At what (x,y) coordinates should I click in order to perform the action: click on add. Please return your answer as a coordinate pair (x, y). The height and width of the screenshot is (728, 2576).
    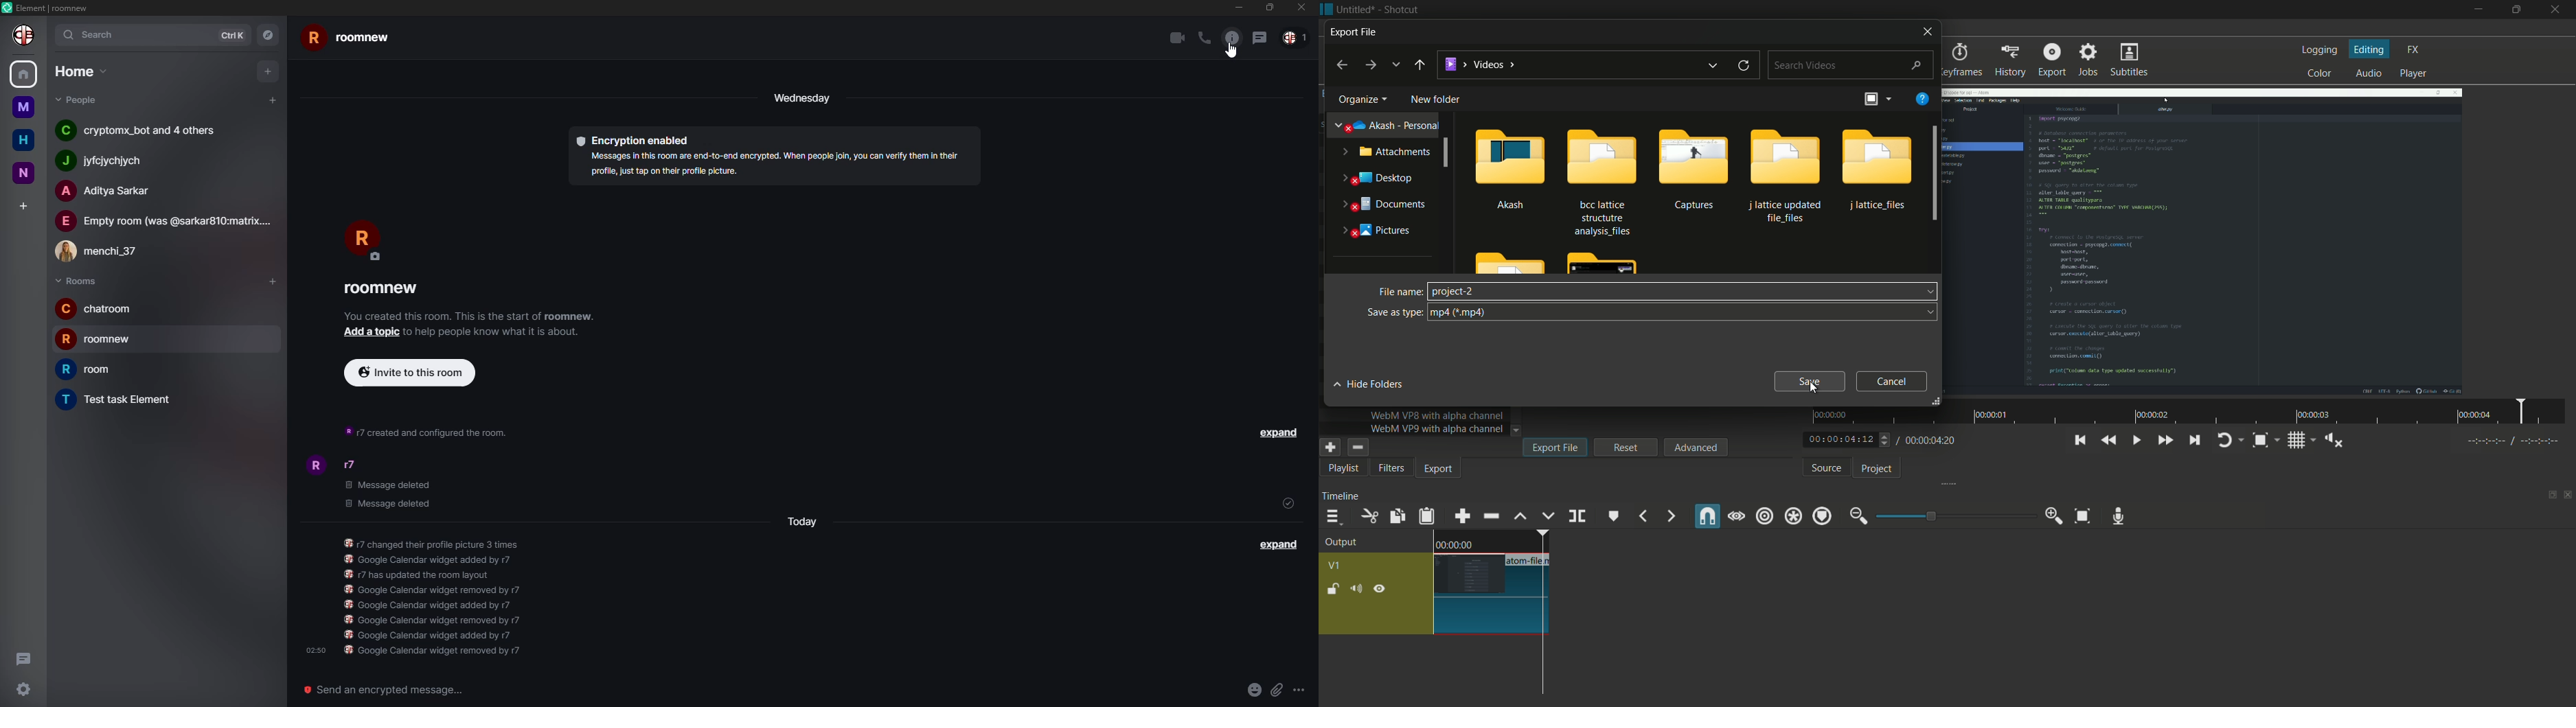
    Looking at the image, I should click on (23, 206).